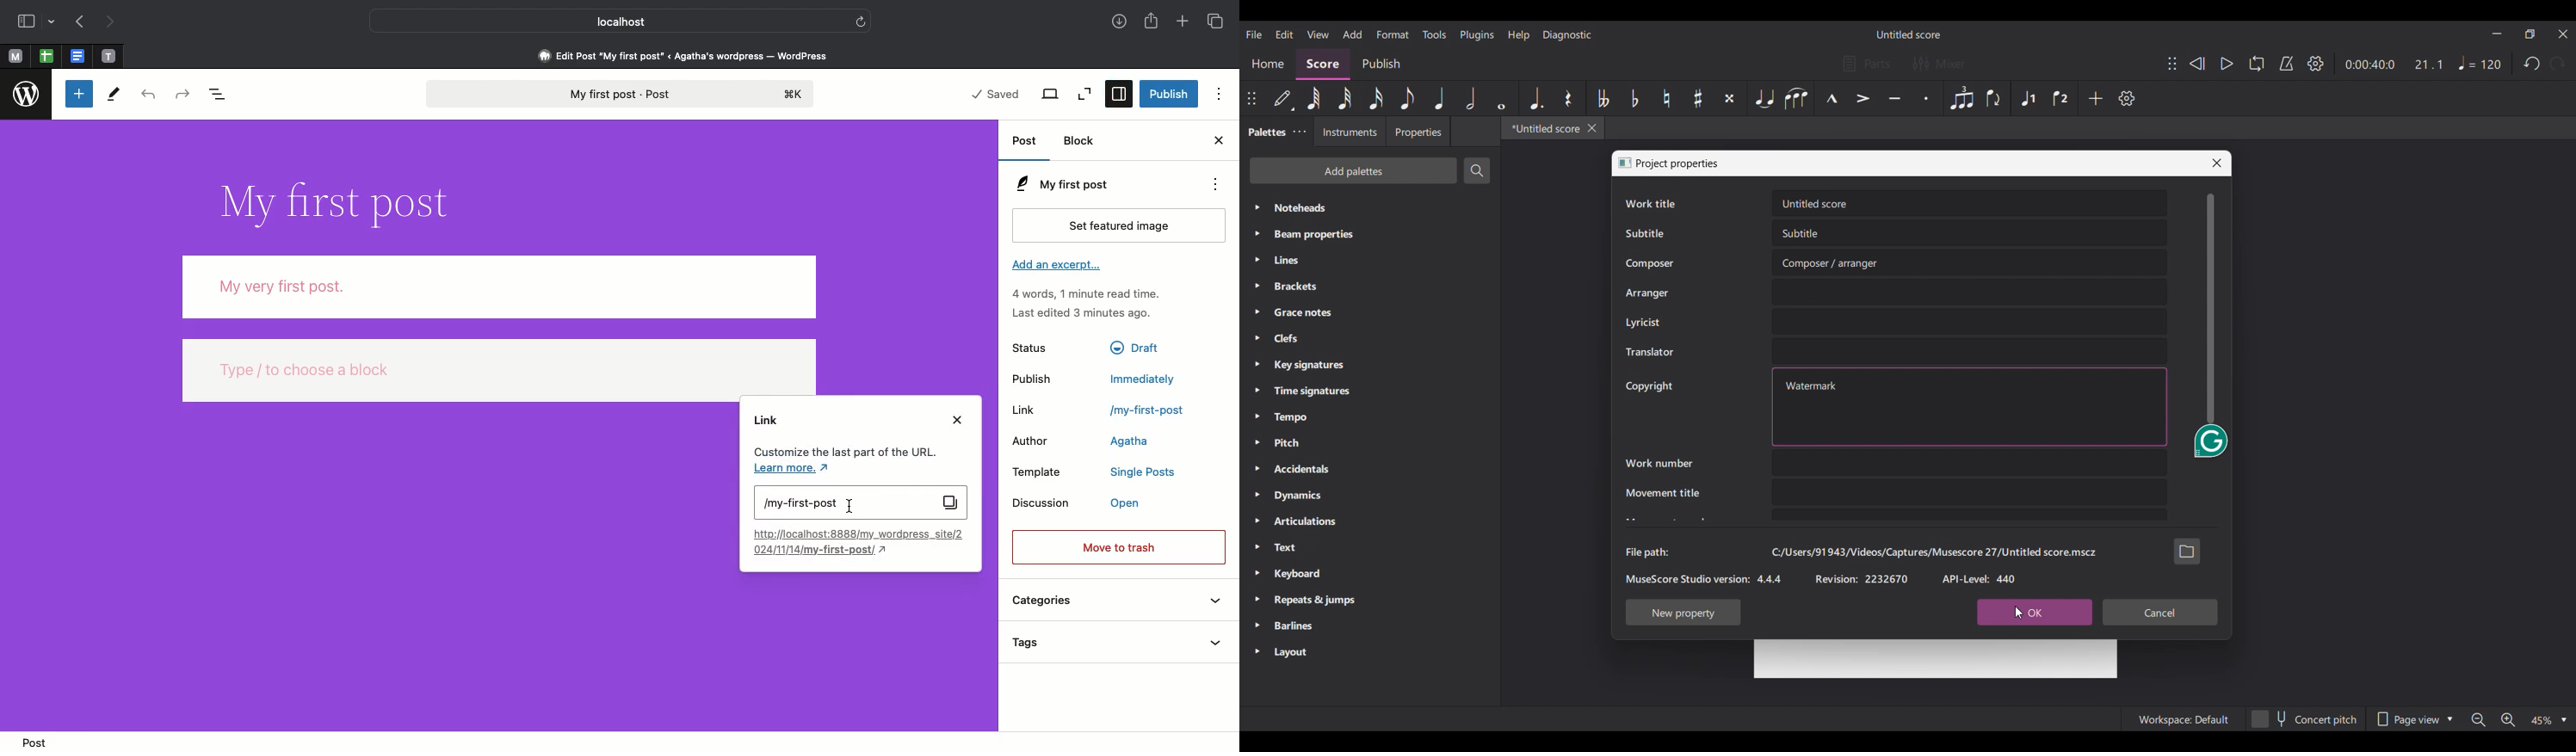 This screenshot has width=2576, height=756. I want to click on Redo, so click(2557, 63).